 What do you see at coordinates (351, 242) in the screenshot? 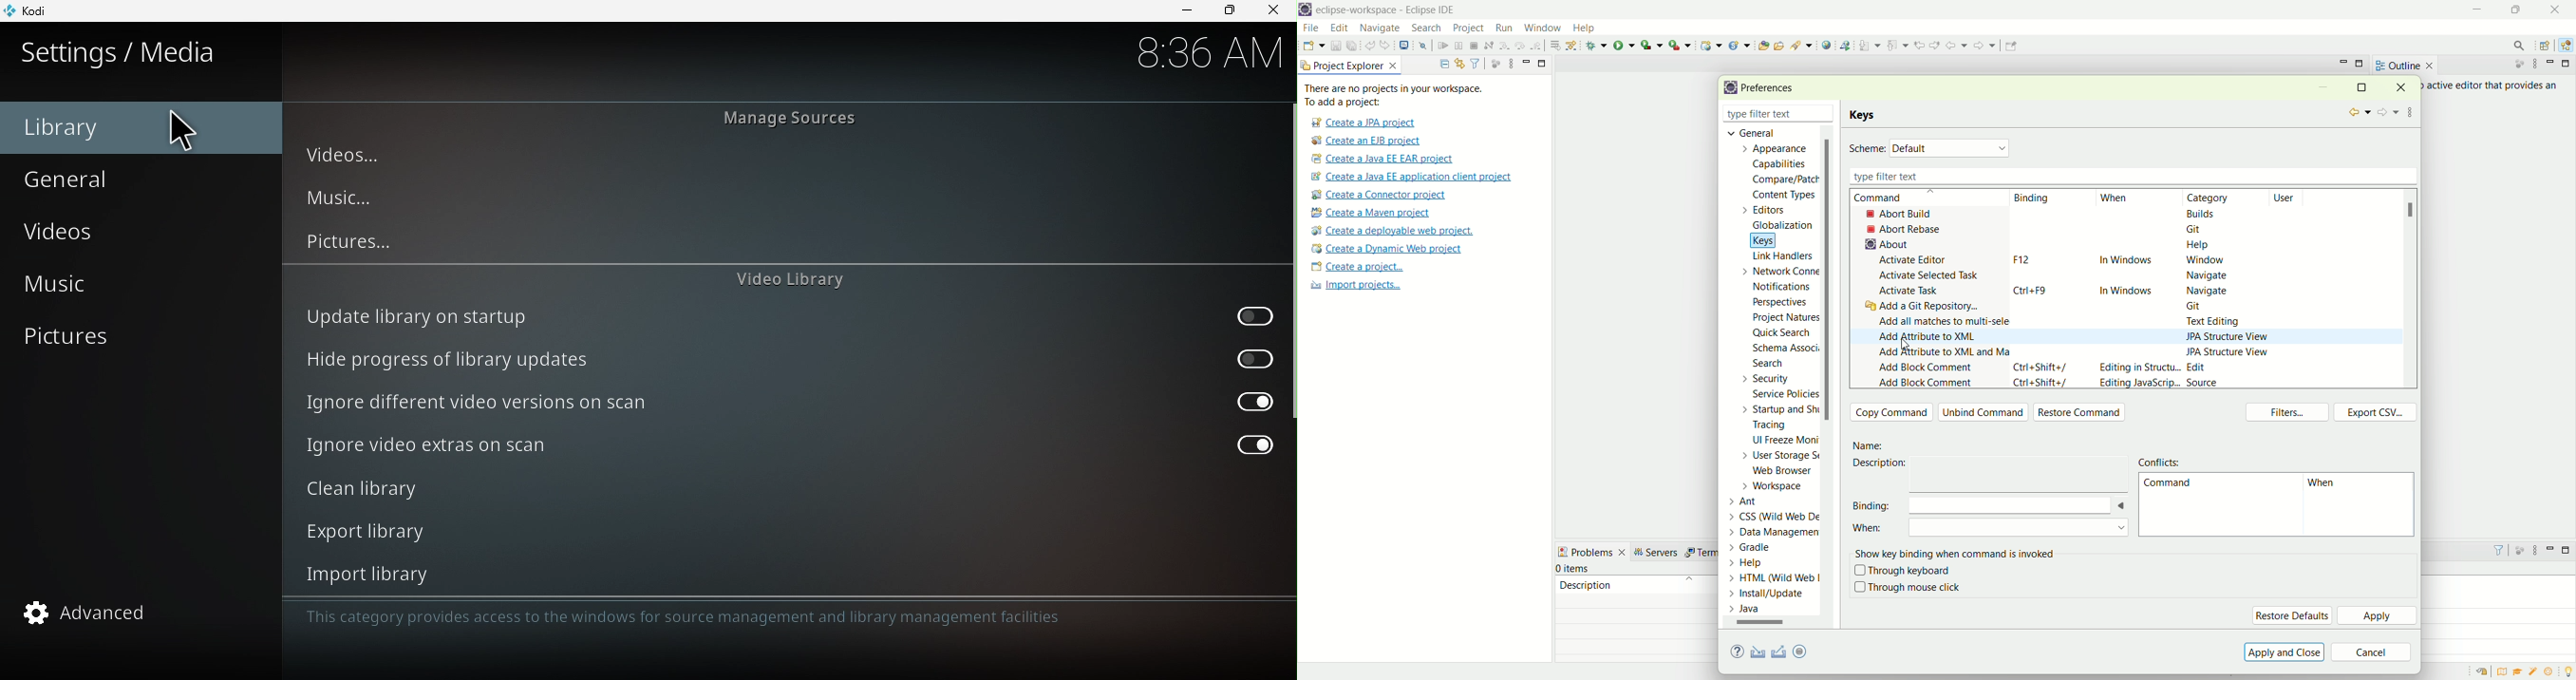
I see `Pictures` at bounding box center [351, 242].